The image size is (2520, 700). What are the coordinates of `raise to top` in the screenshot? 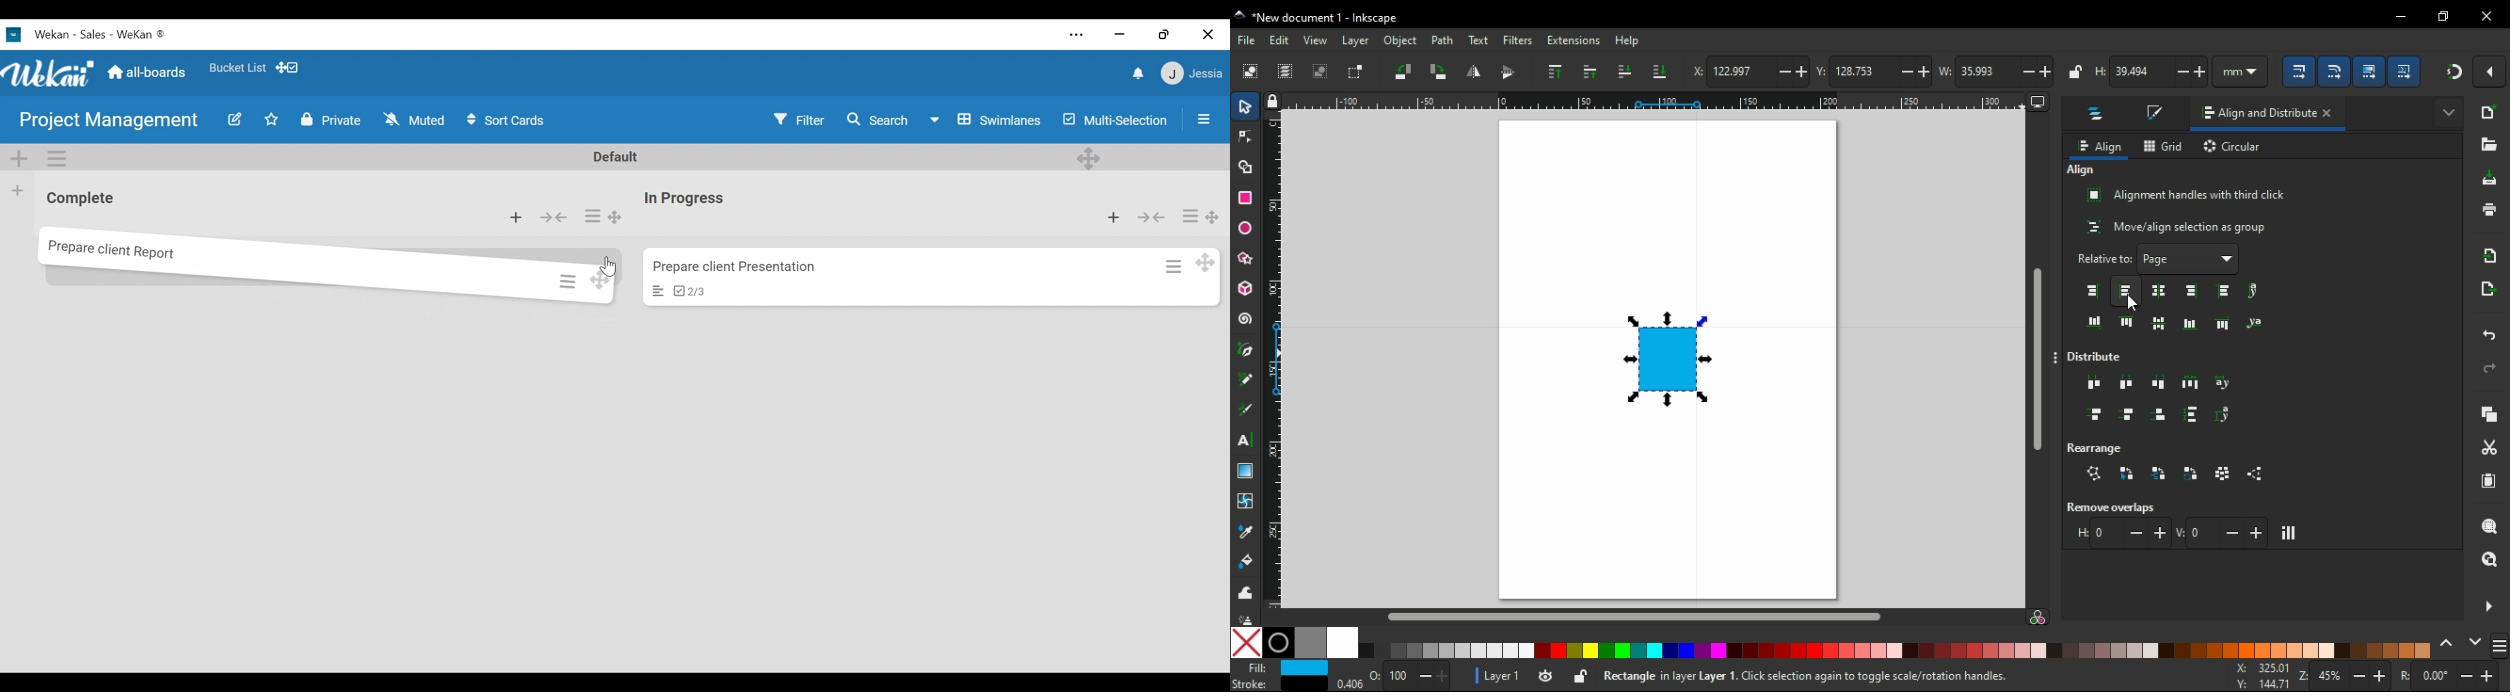 It's located at (1555, 74).